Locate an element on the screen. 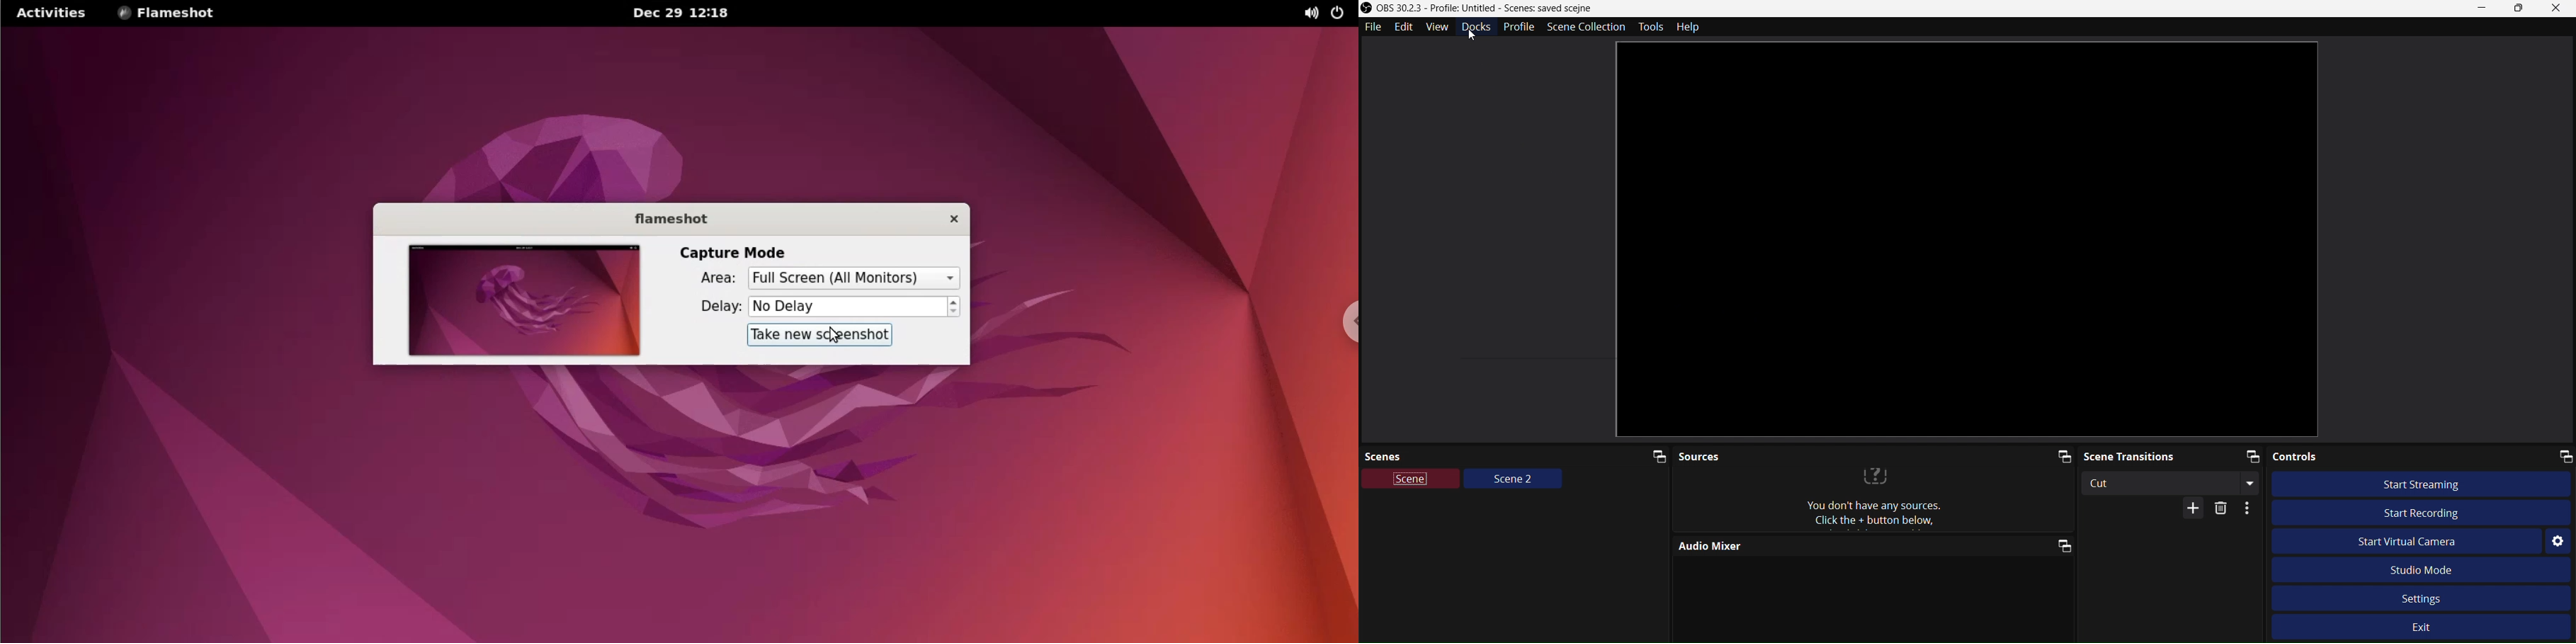  Docks is located at coordinates (1471, 31).